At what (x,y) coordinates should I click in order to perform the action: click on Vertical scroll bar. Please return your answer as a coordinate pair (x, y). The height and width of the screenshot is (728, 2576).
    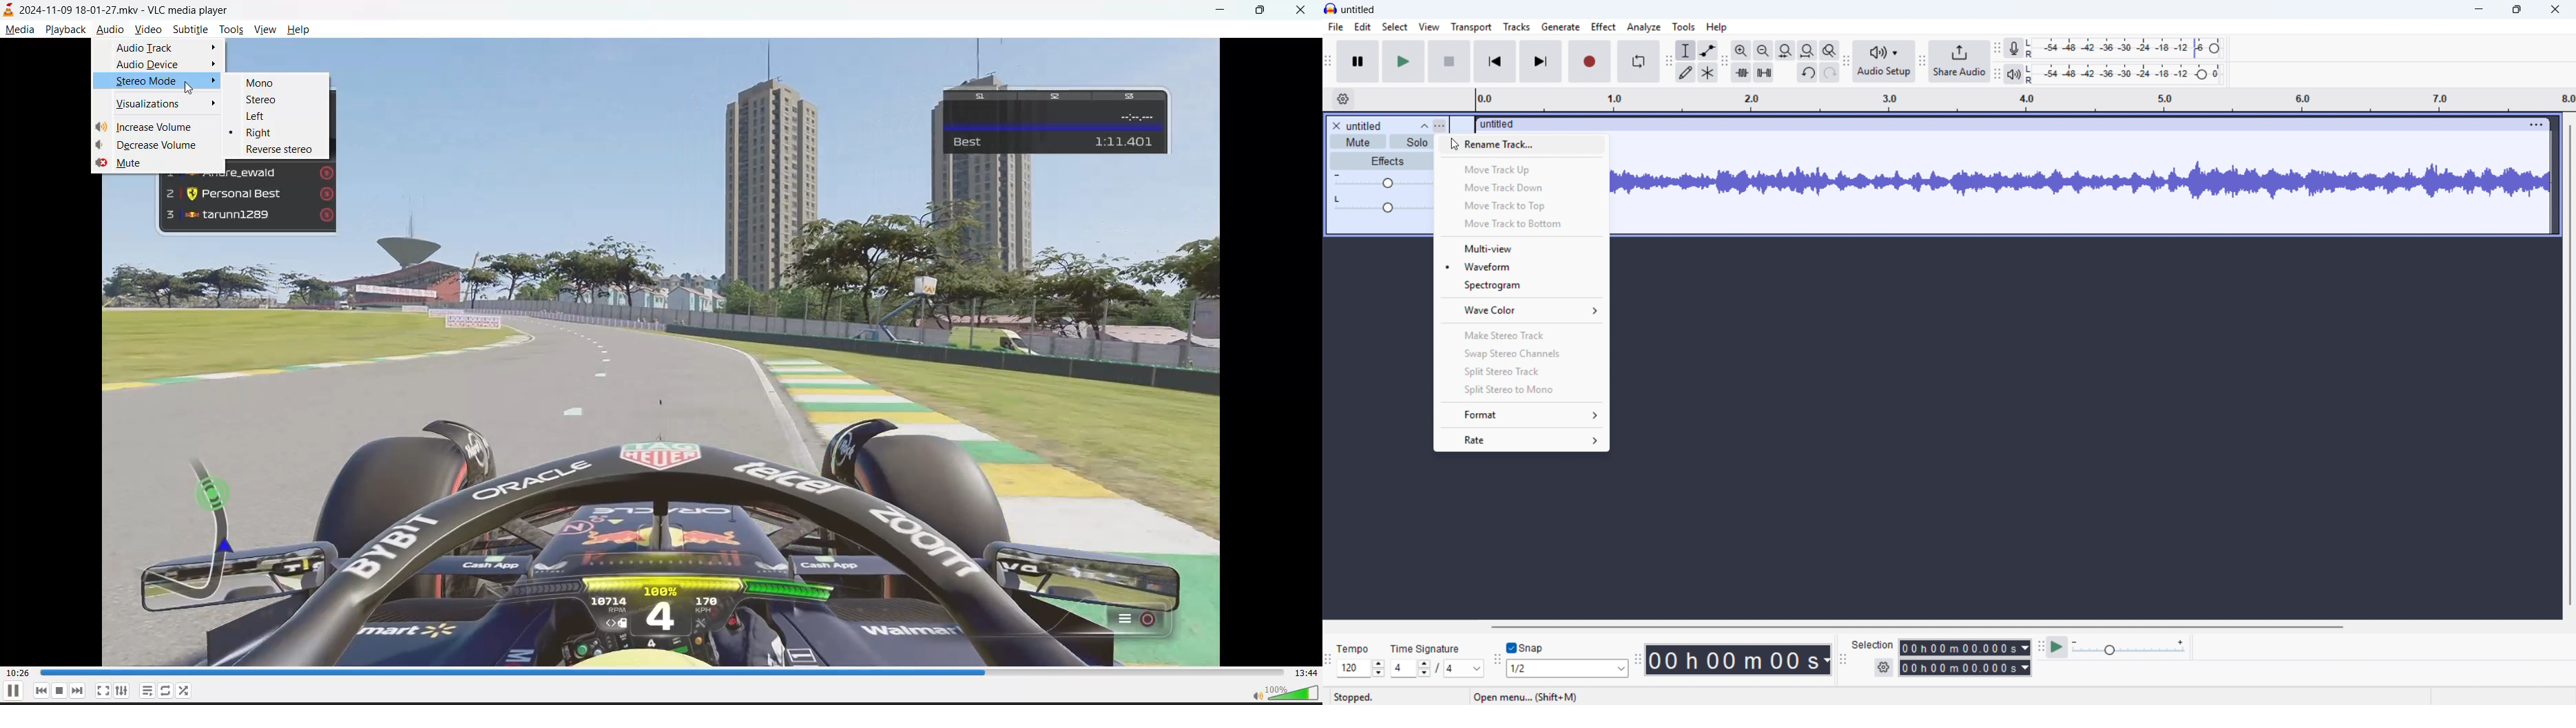
    Looking at the image, I should click on (2570, 364).